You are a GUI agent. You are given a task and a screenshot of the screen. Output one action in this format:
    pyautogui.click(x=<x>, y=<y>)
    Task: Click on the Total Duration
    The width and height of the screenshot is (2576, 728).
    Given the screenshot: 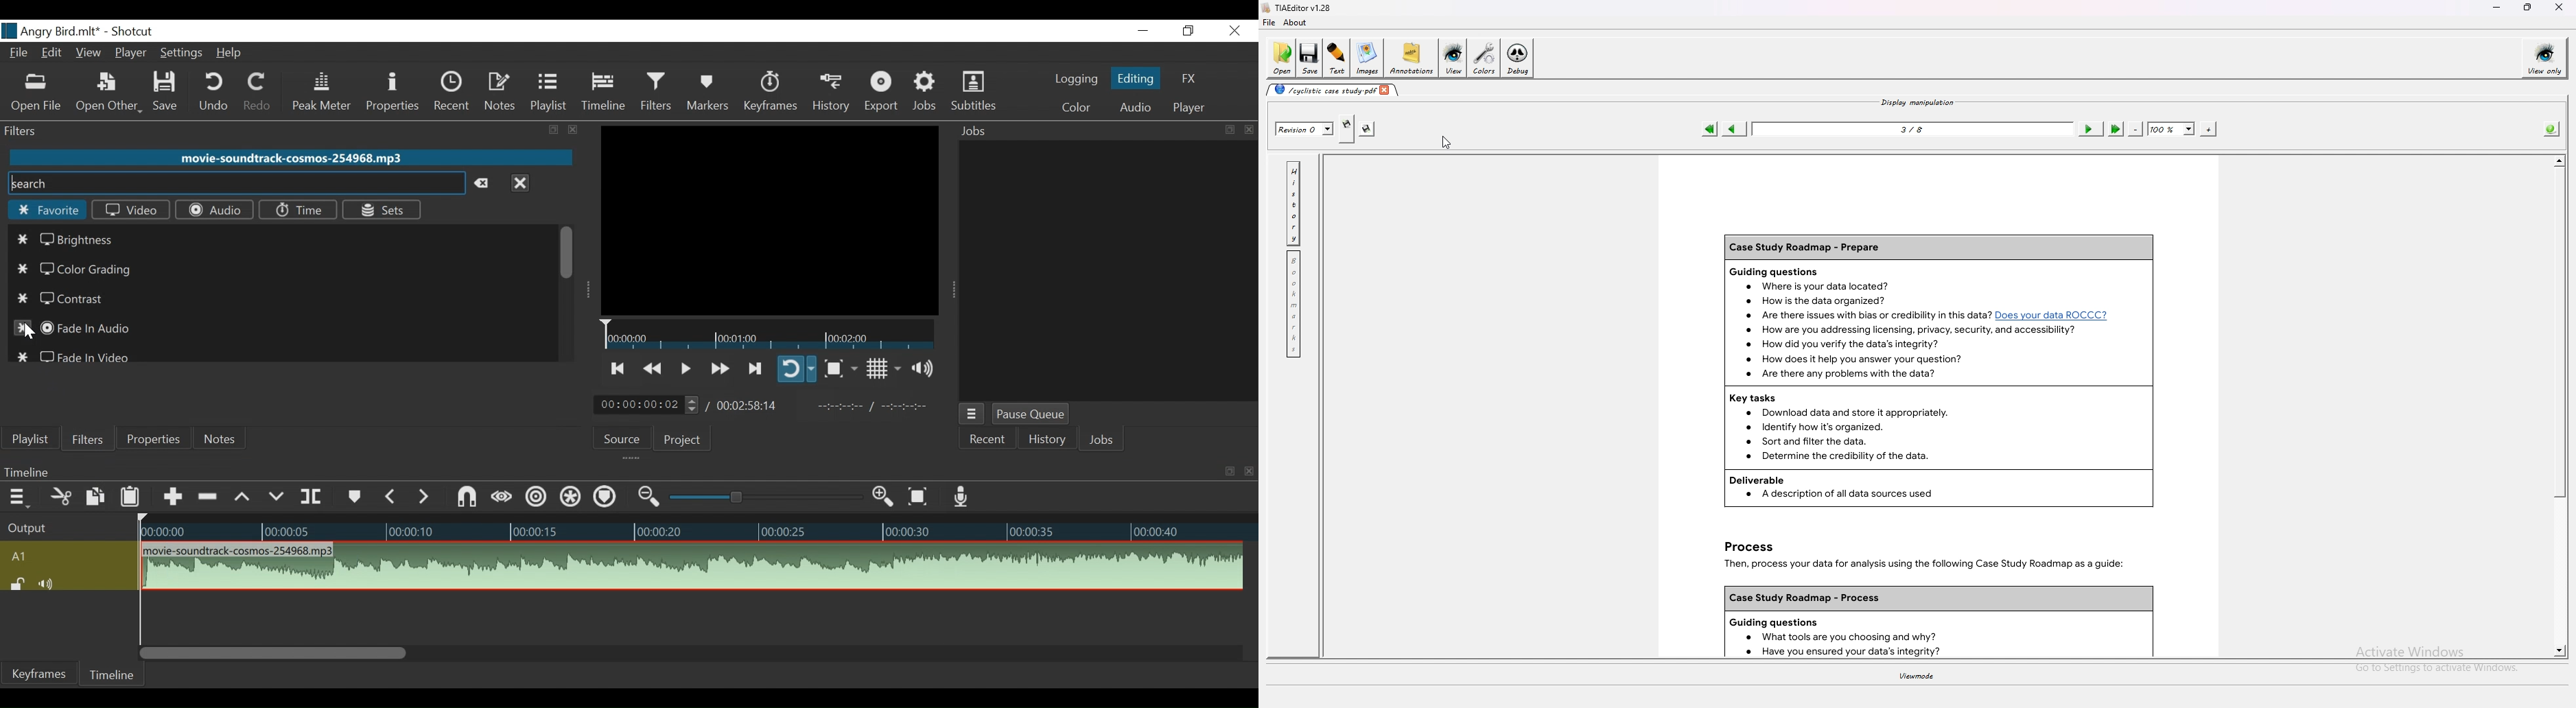 What is the action you would take?
    pyautogui.click(x=751, y=404)
    